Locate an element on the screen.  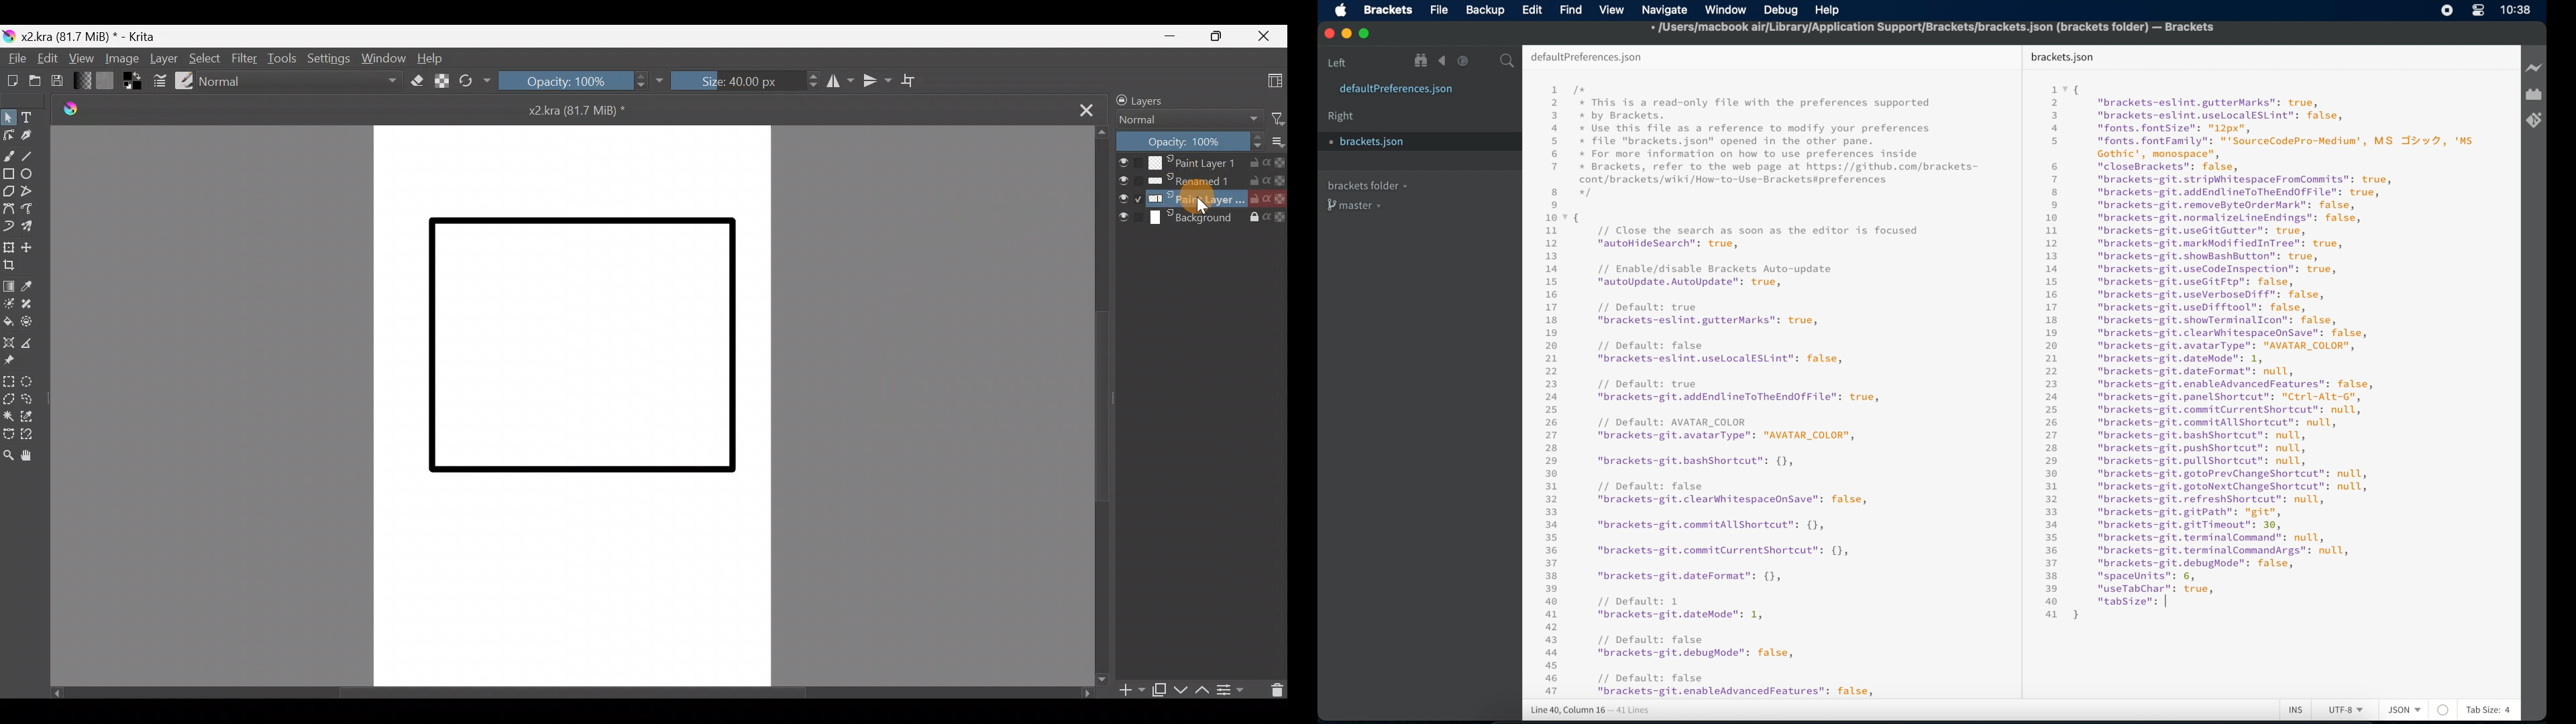
Delete the layer/mask is located at coordinates (1271, 688).